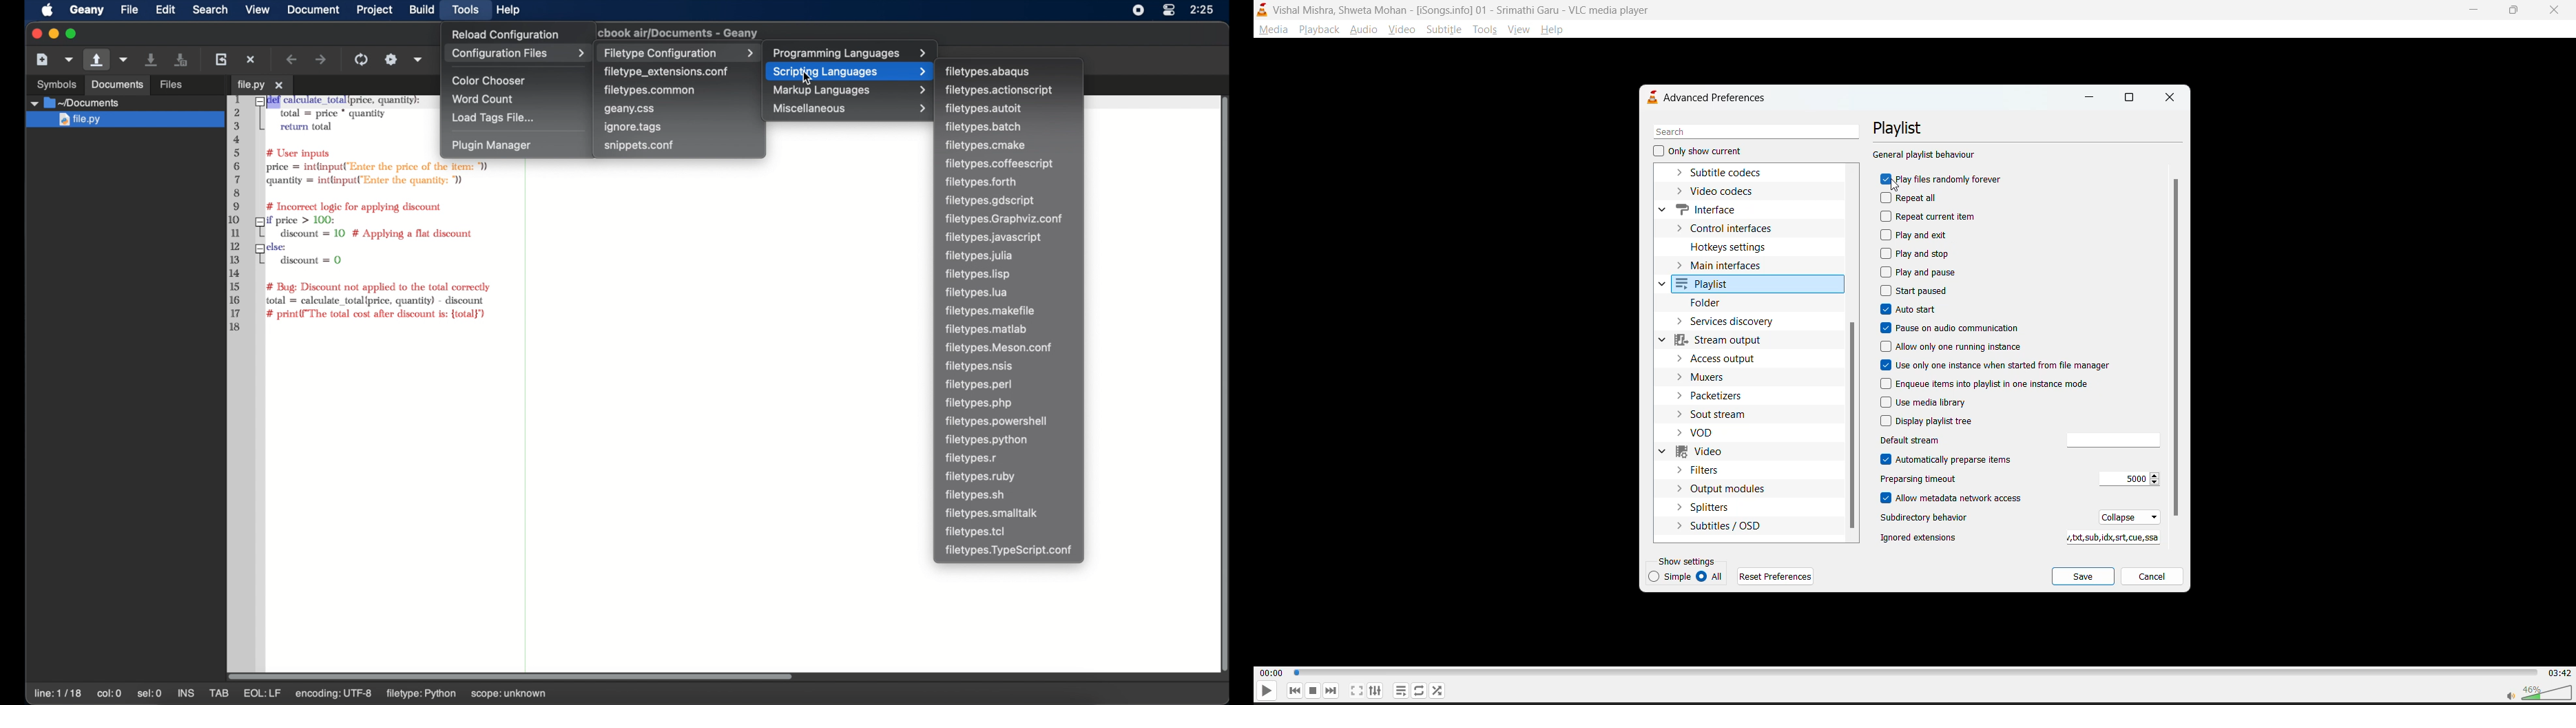 The height and width of the screenshot is (728, 2576). I want to click on vertical scroll bar, so click(1852, 426).